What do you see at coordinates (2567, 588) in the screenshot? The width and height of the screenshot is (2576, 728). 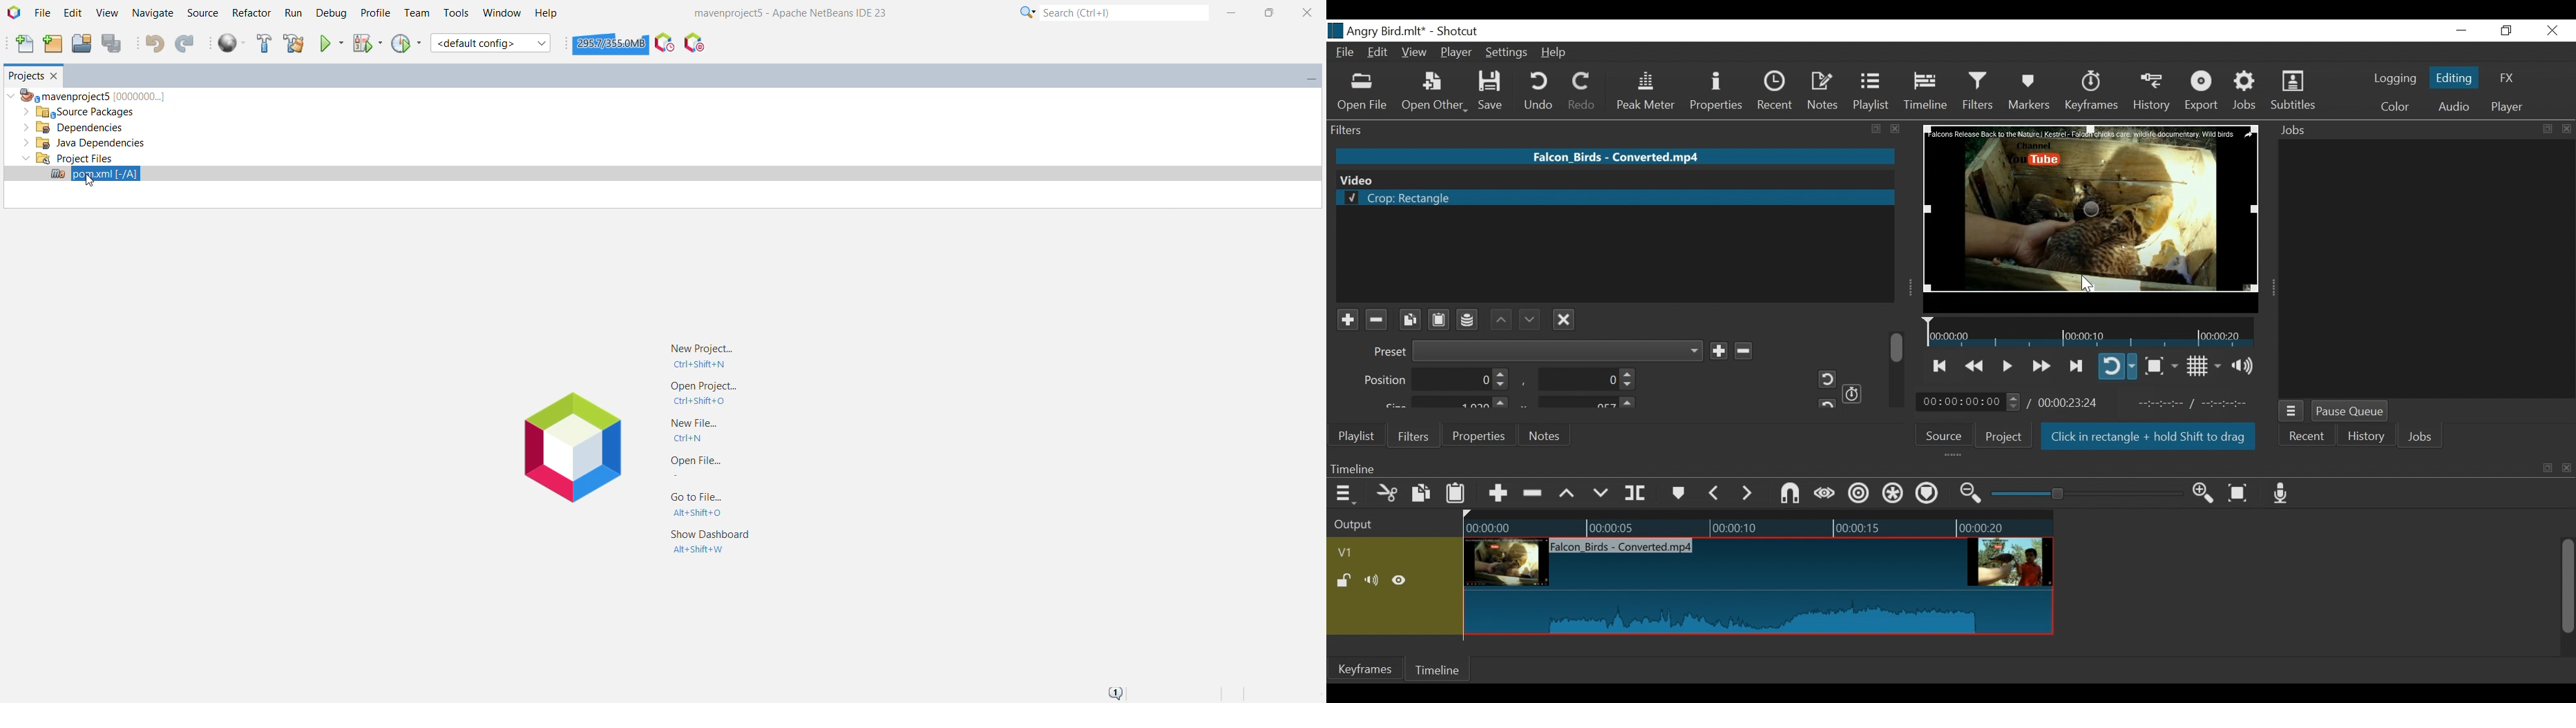 I see `Vertical Scroll bar` at bounding box center [2567, 588].